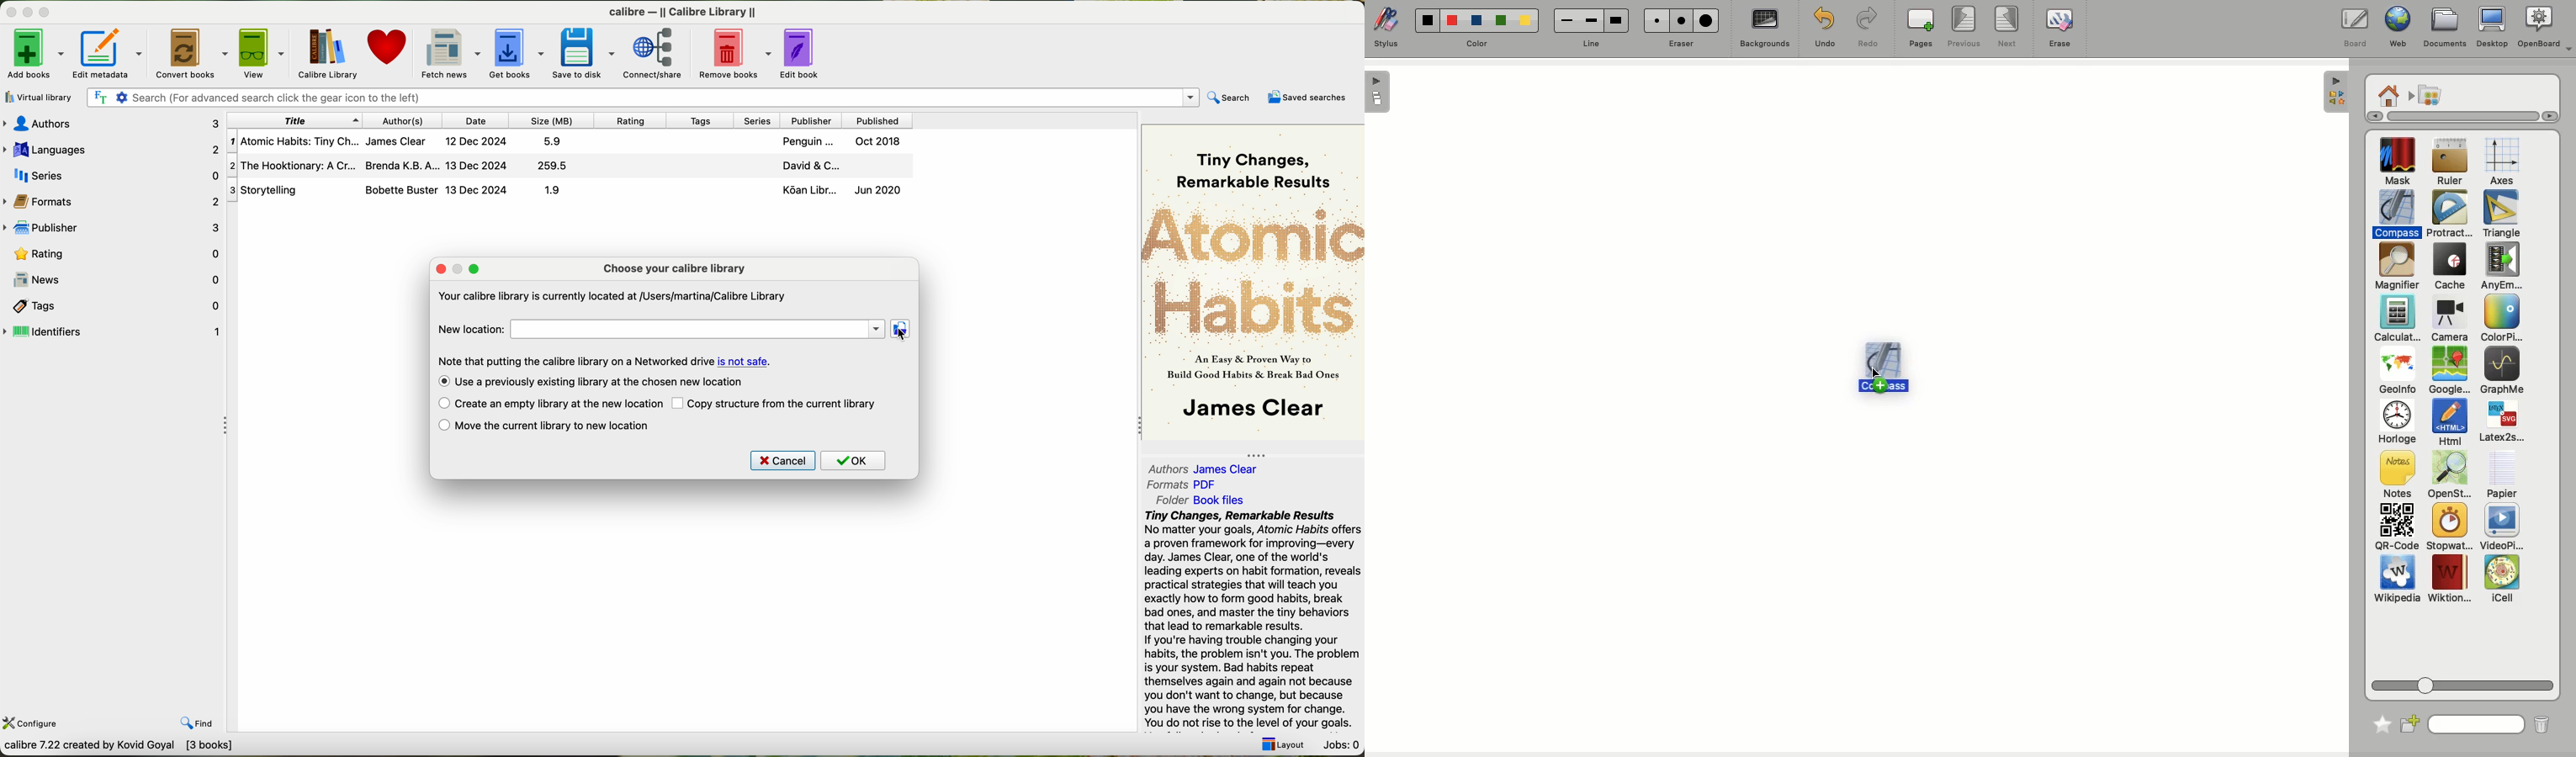  What do you see at coordinates (329, 52) in the screenshot?
I see `Caliber Library` at bounding box center [329, 52].